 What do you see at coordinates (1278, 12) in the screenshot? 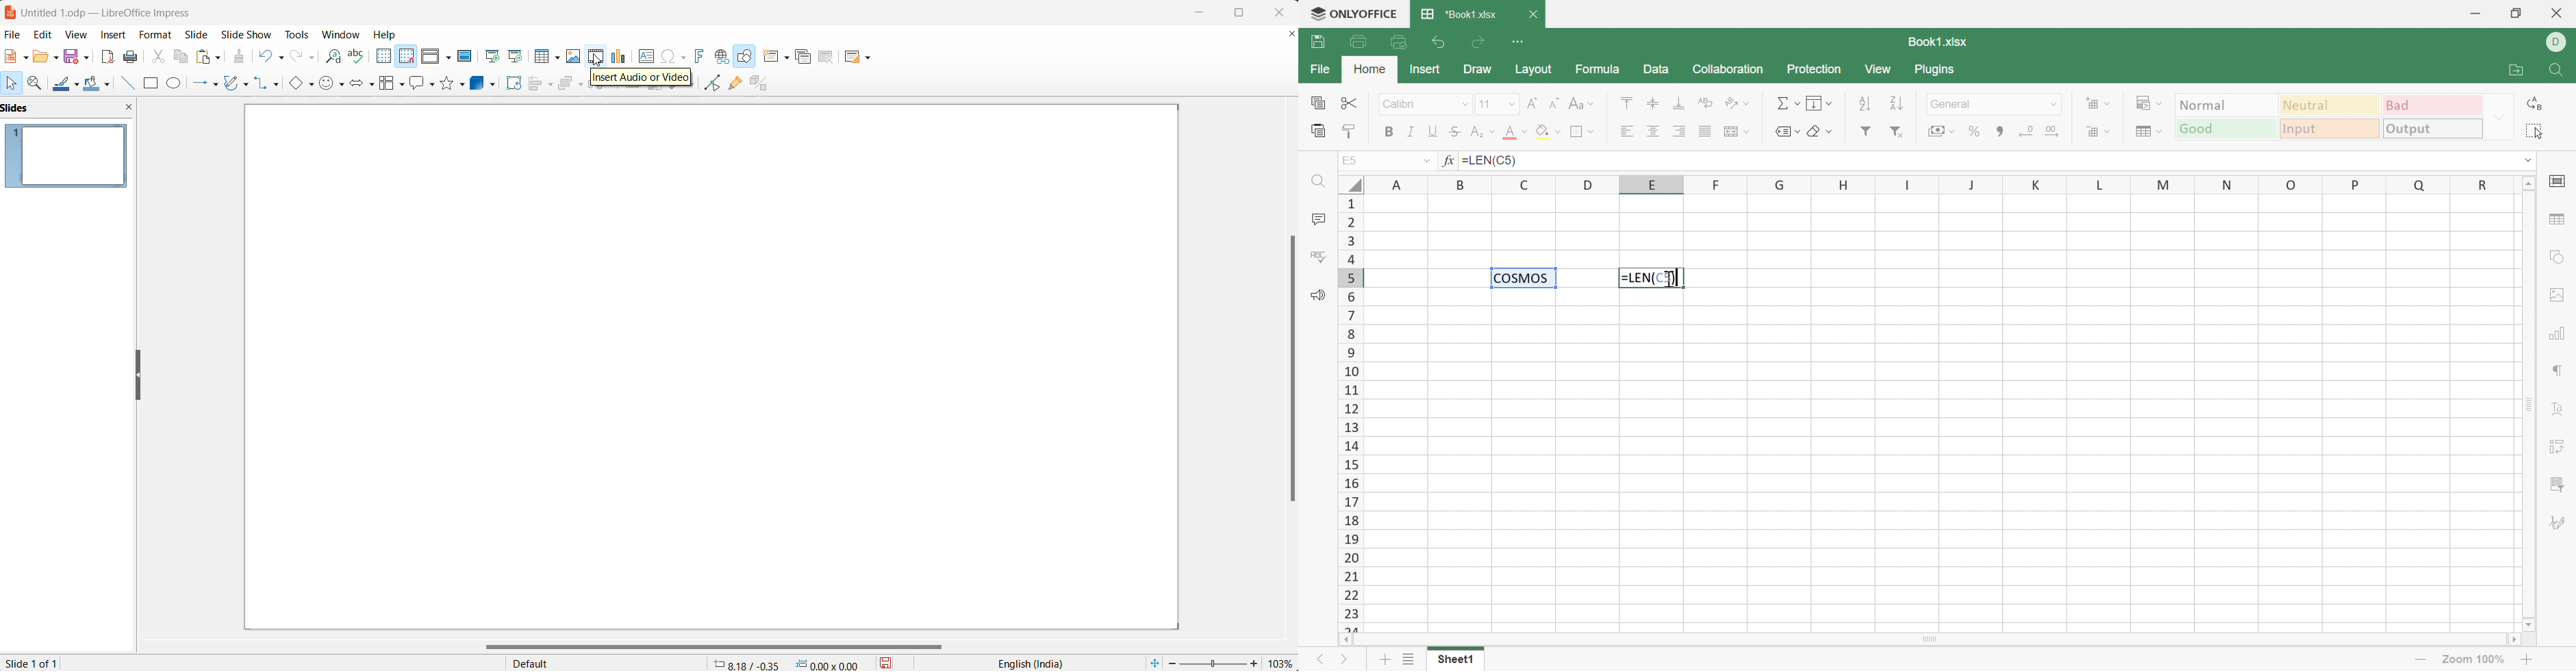
I see `close` at bounding box center [1278, 12].